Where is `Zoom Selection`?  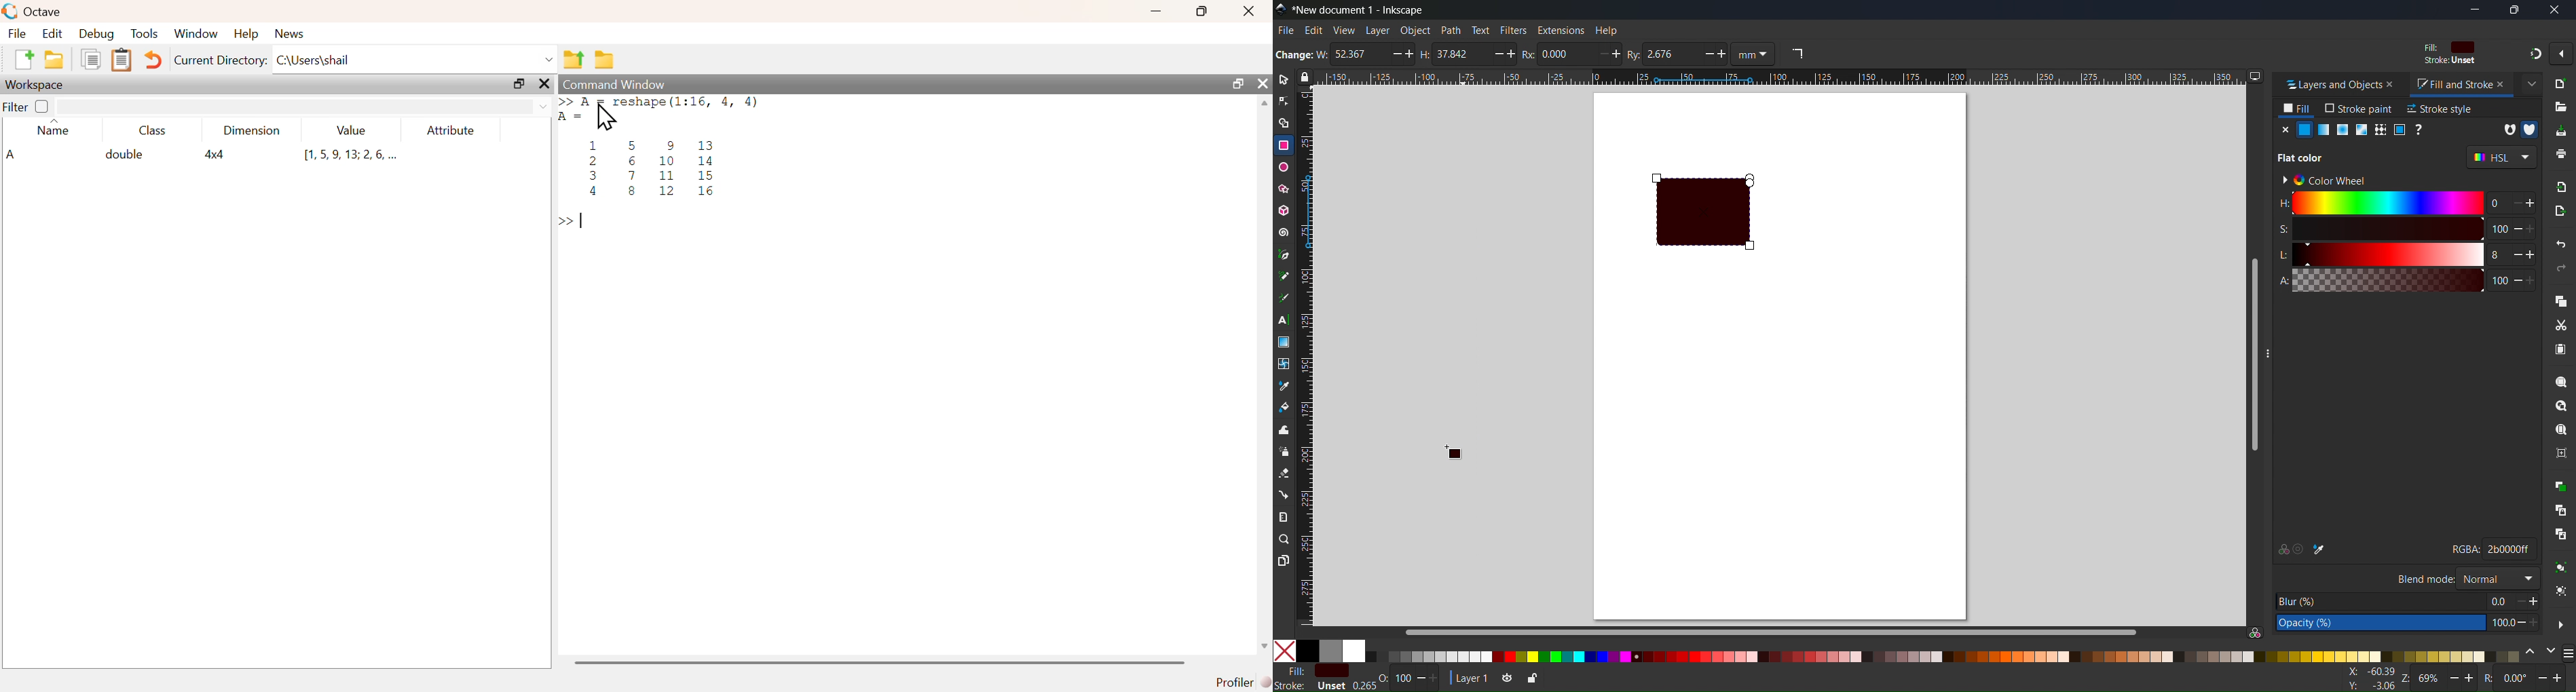
Zoom Selection is located at coordinates (2560, 382).